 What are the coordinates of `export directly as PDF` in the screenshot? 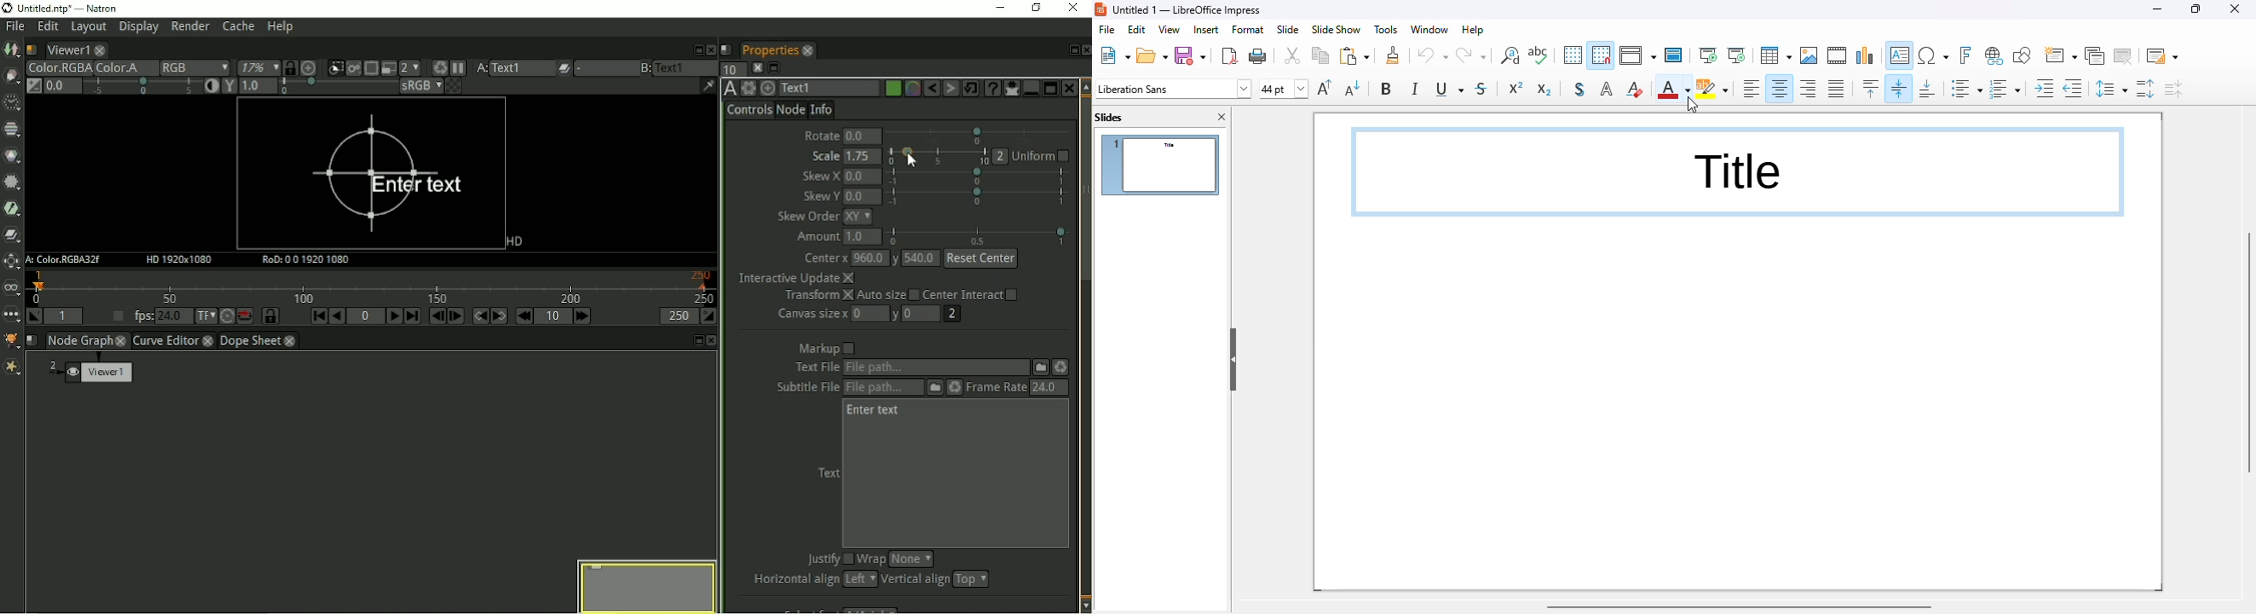 It's located at (1231, 55).